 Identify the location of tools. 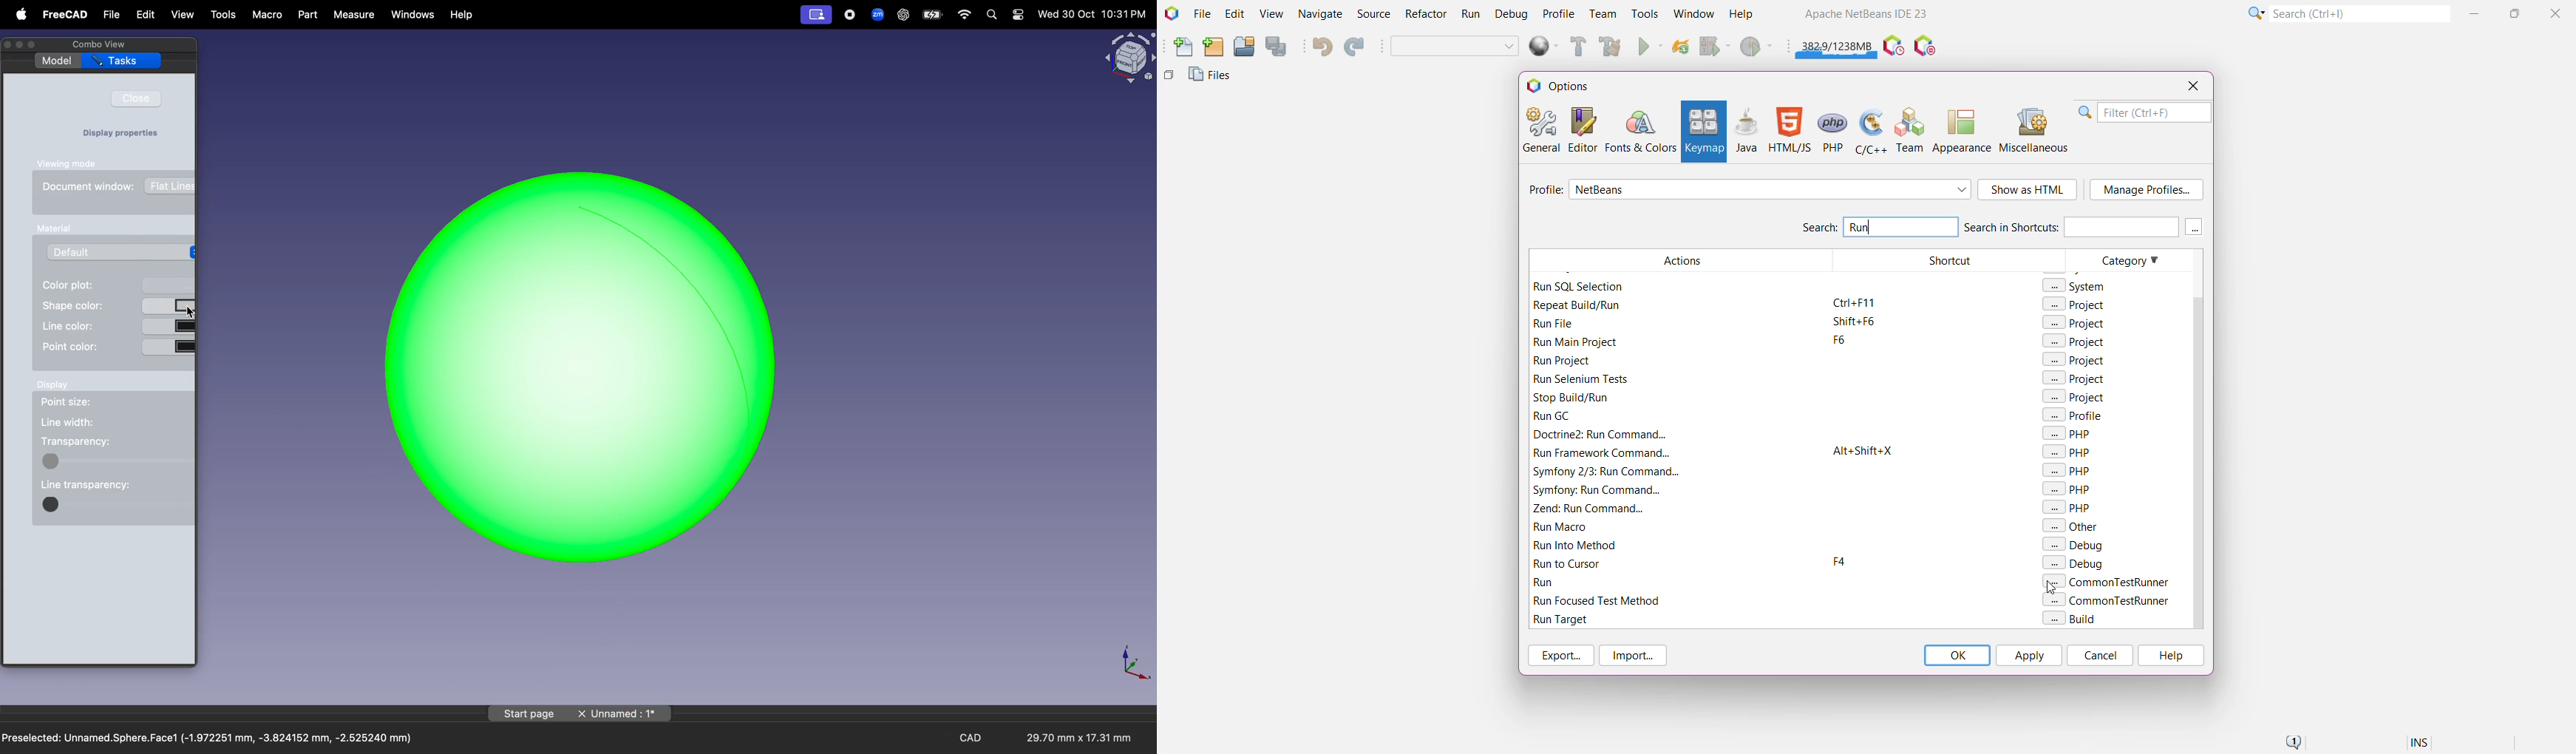
(224, 16).